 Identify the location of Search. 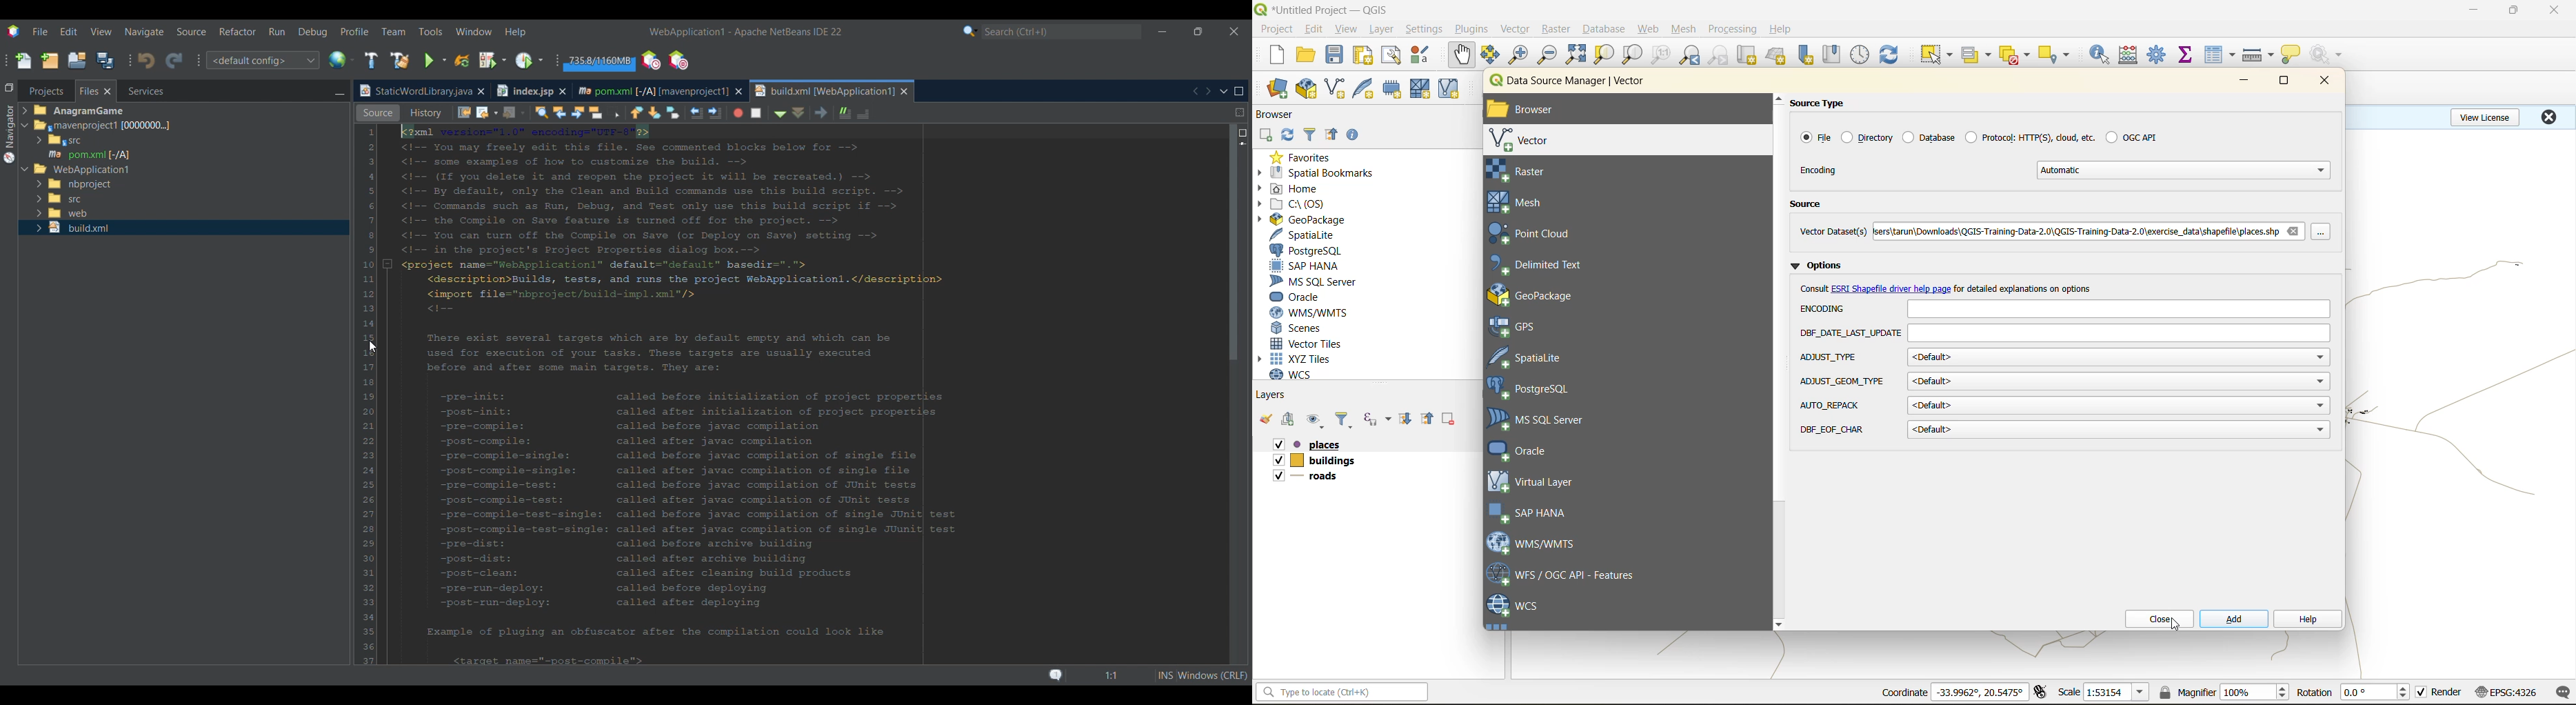
(1062, 32).